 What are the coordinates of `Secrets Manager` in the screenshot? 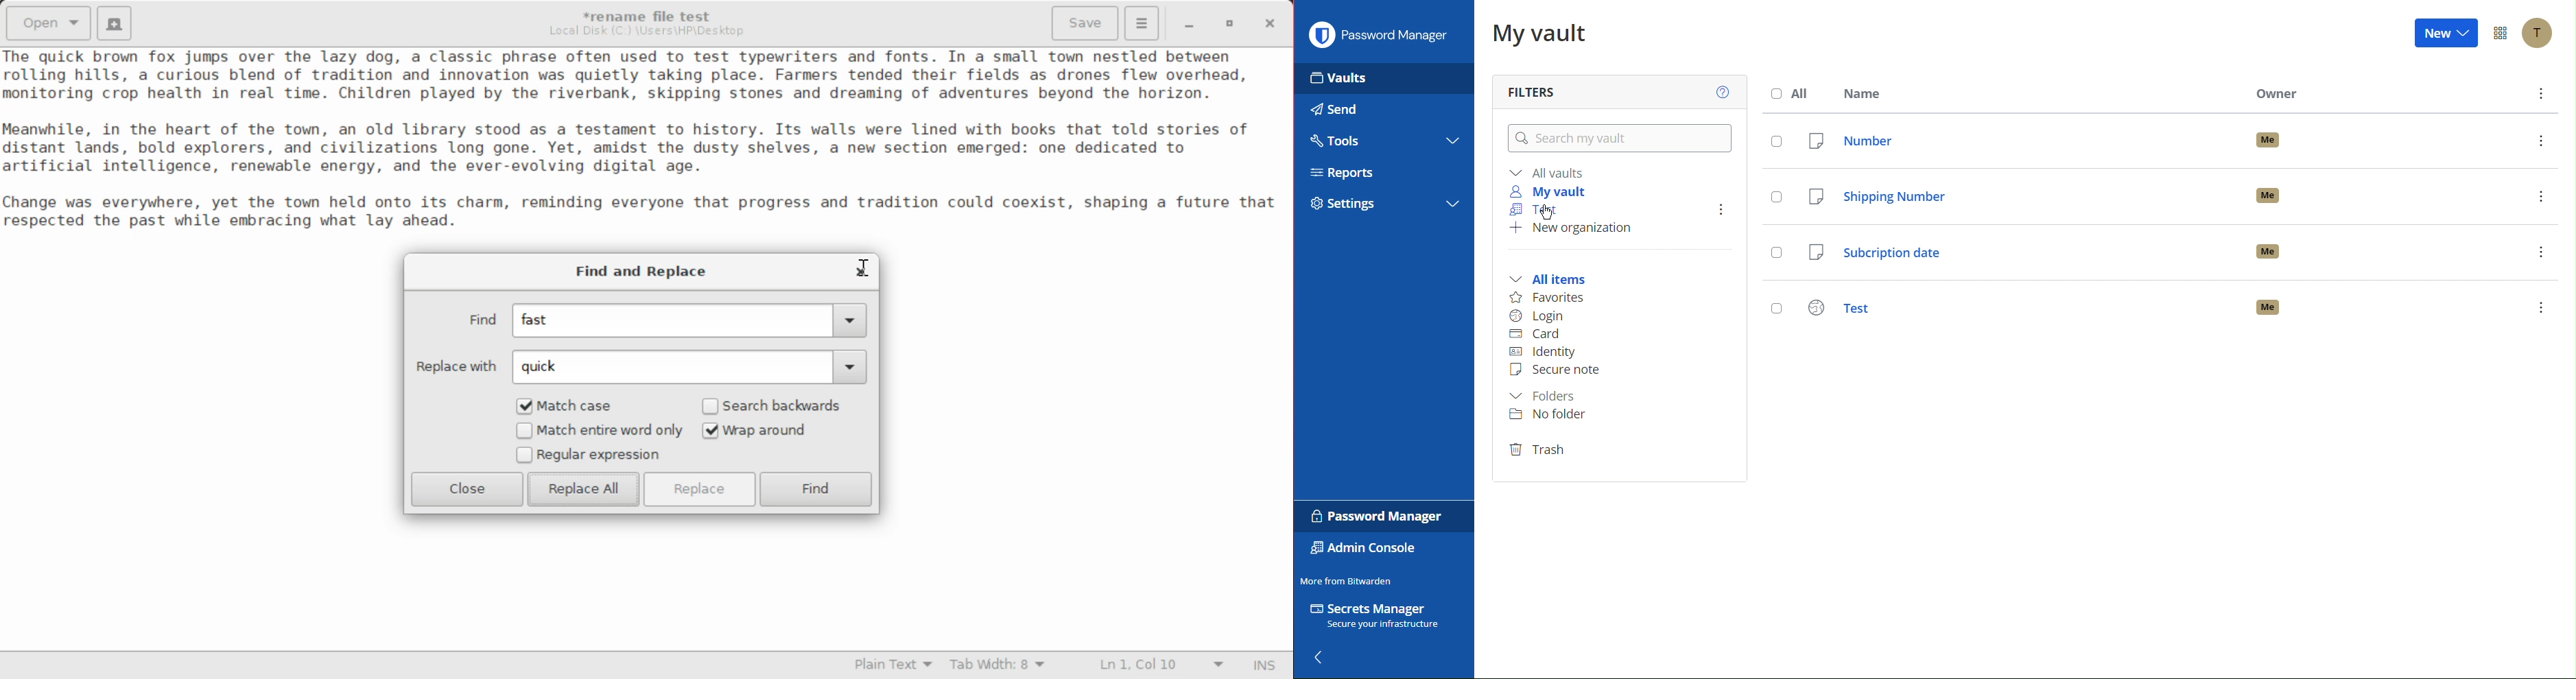 It's located at (1375, 615).